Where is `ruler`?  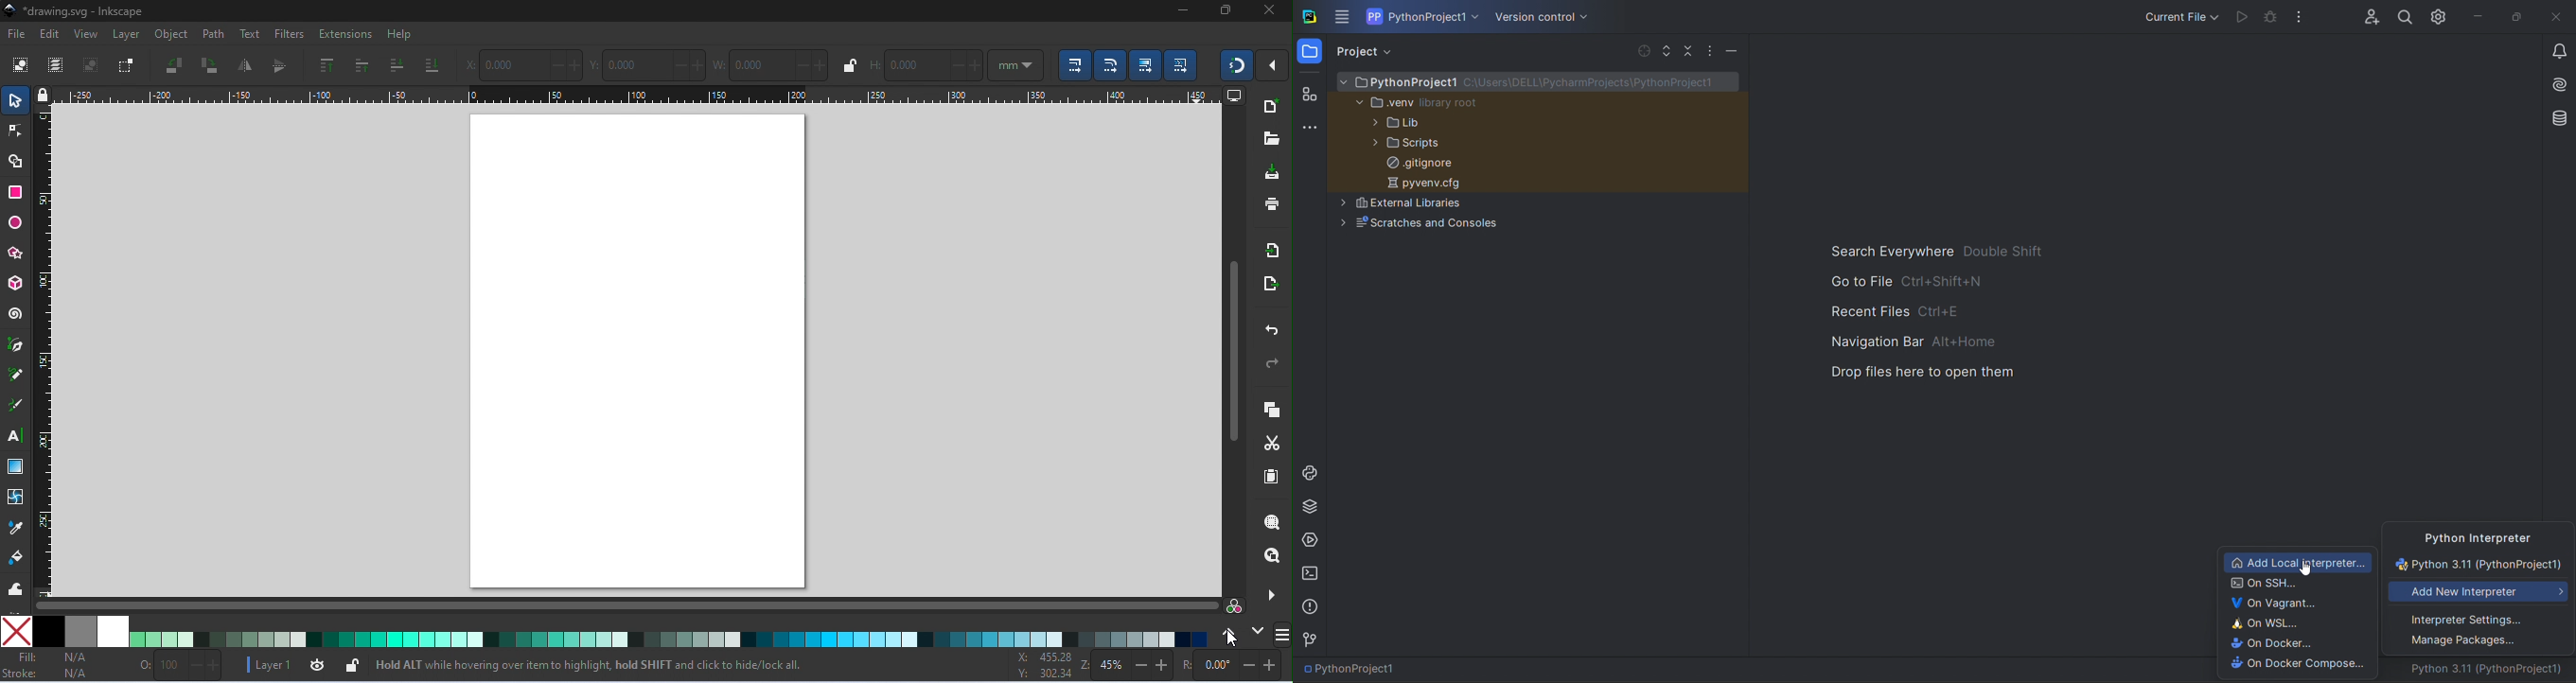
ruler is located at coordinates (47, 352).